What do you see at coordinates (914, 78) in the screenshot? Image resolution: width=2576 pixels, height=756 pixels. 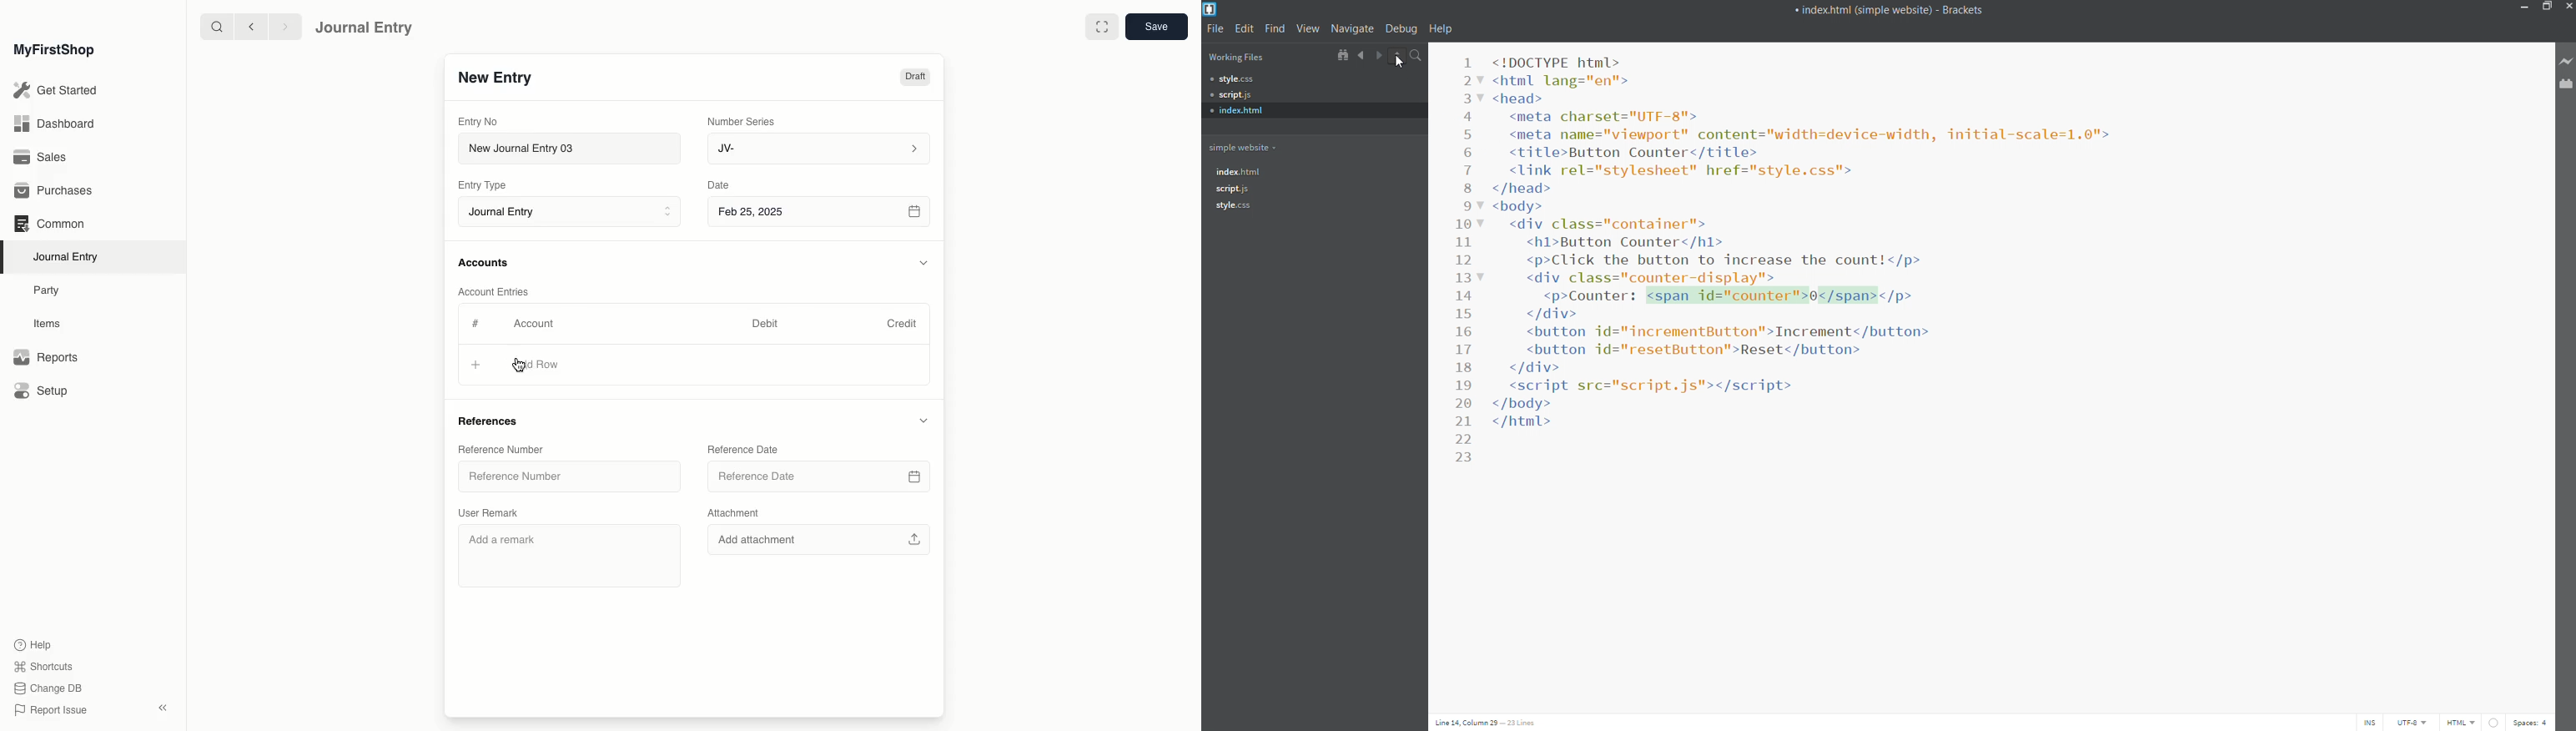 I see `Draft` at bounding box center [914, 78].